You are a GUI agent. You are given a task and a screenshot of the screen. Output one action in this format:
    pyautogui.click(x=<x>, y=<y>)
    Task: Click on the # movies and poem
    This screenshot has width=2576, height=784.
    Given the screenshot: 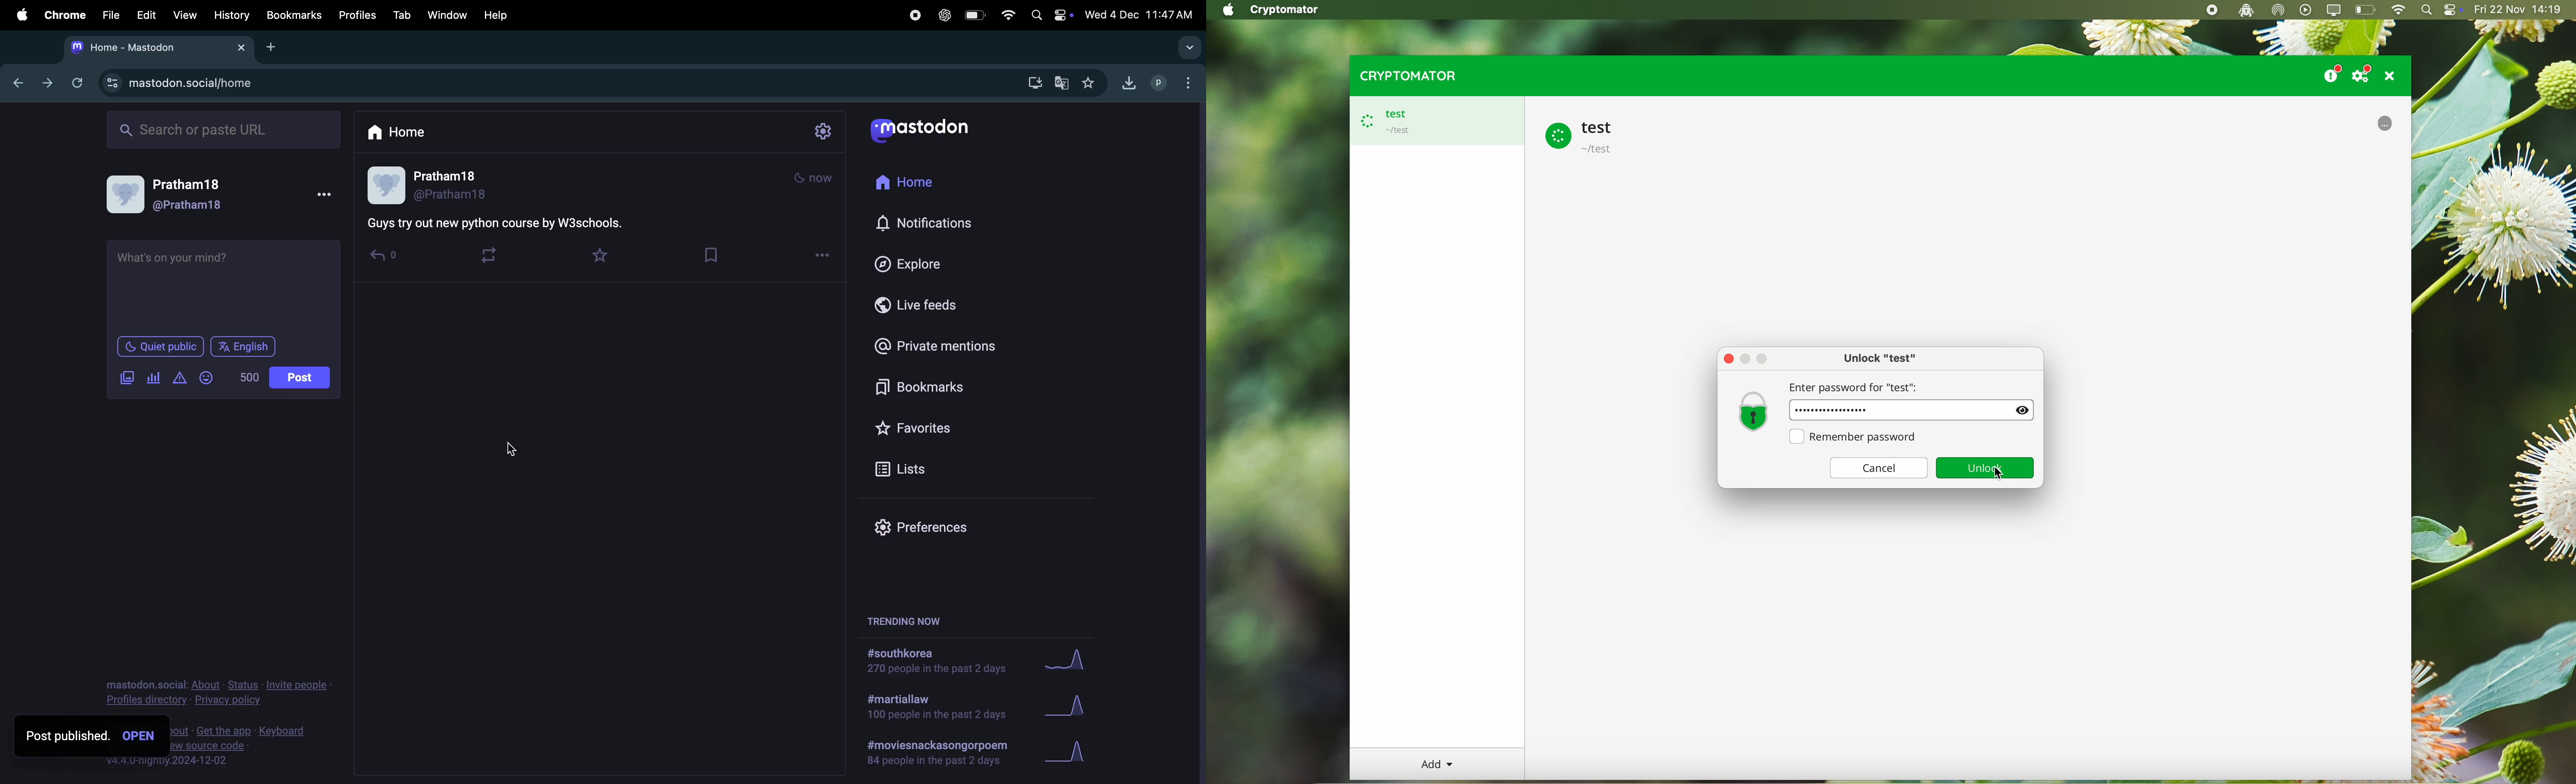 What is the action you would take?
    pyautogui.click(x=936, y=756)
    